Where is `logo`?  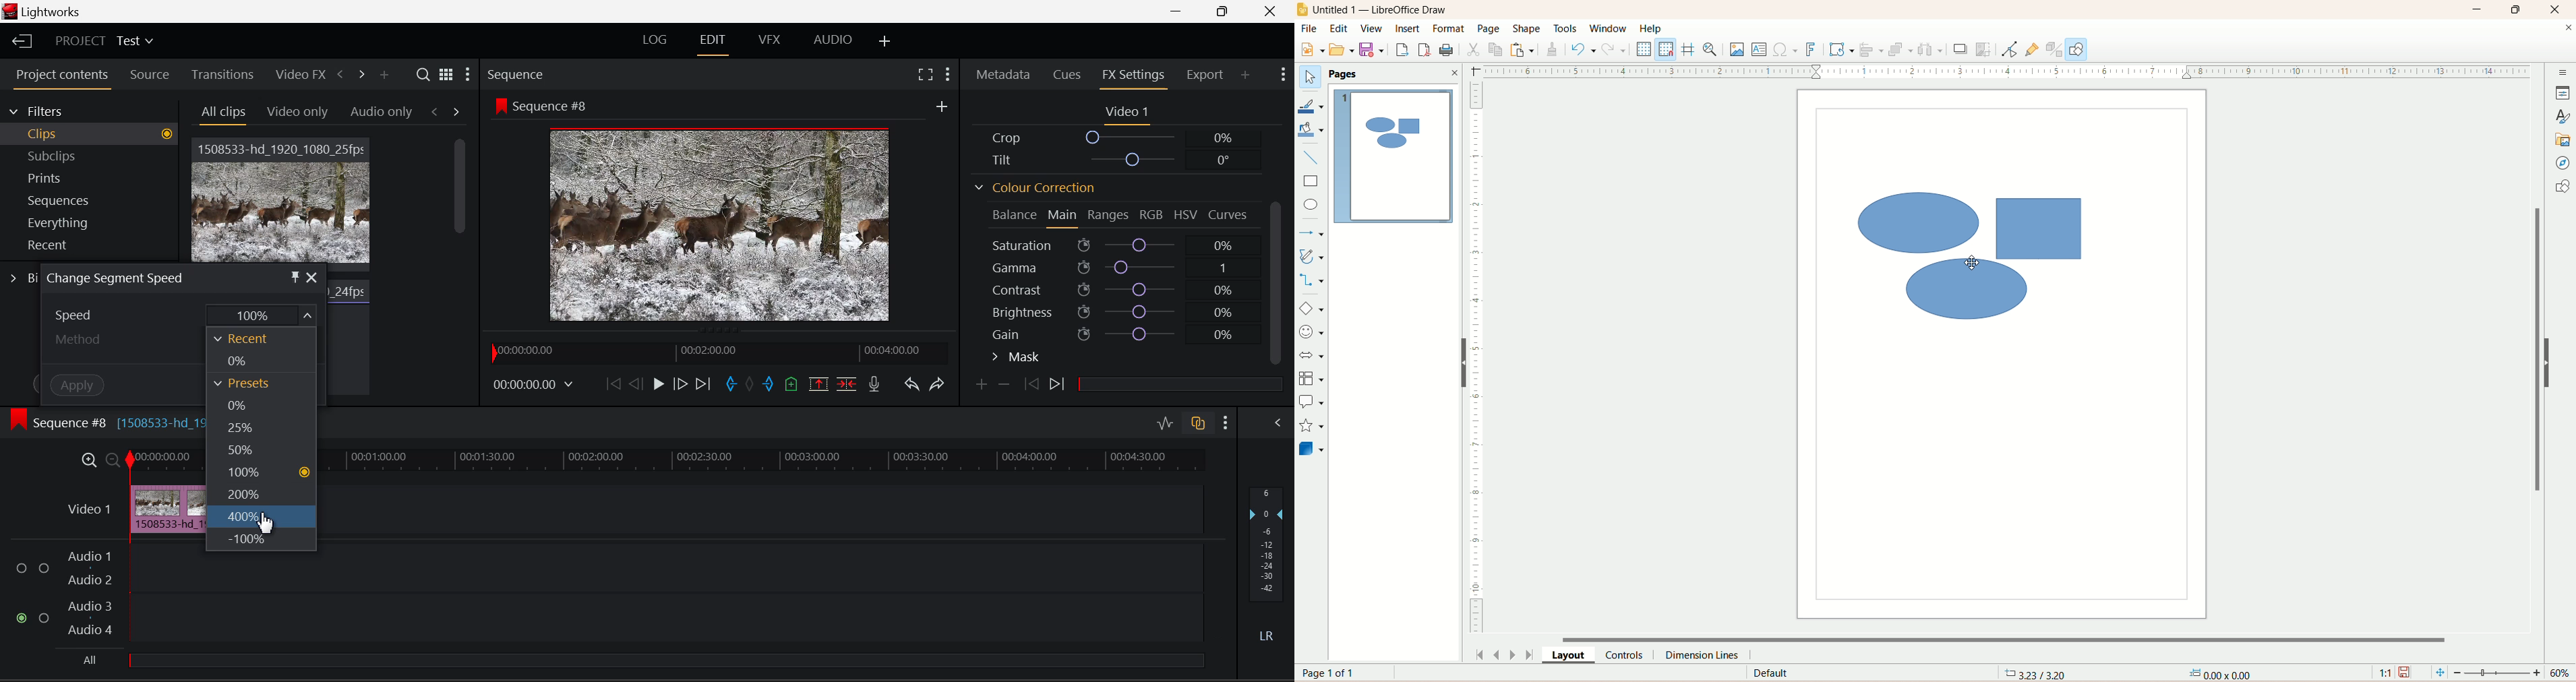
logo is located at coordinates (1302, 9).